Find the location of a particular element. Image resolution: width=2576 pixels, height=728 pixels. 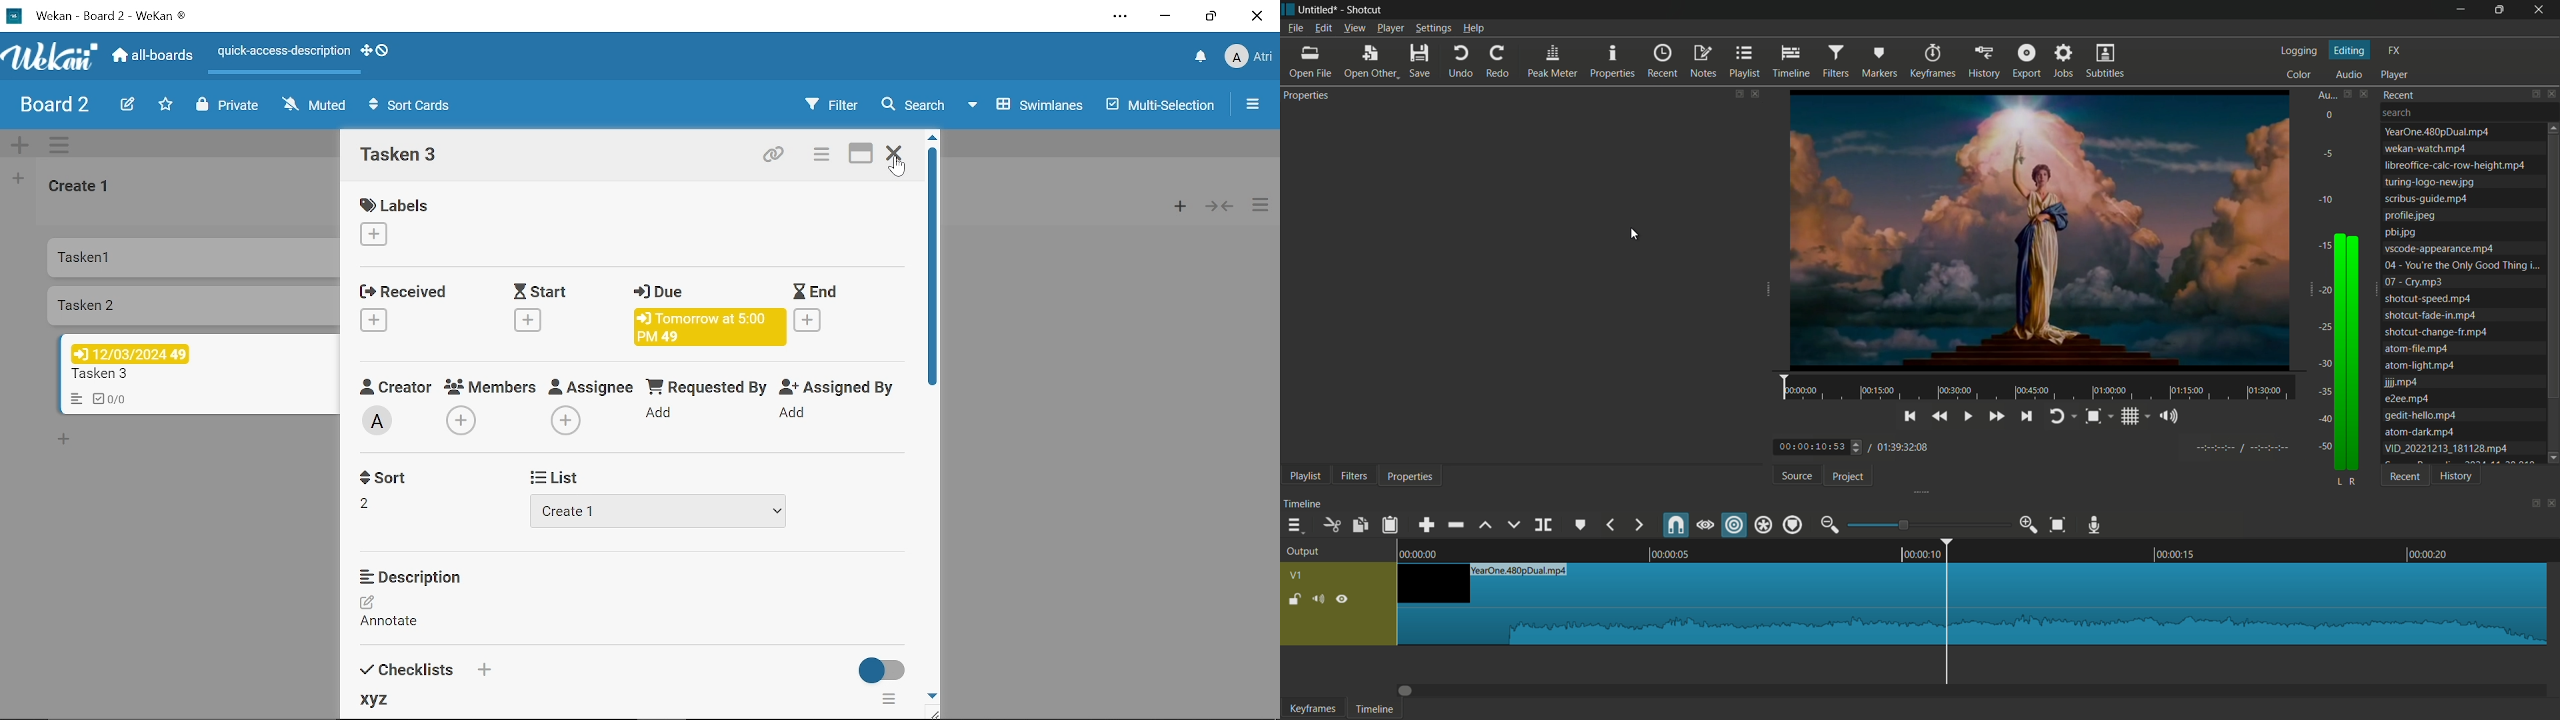

Close is located at coordinates (1258, 17).